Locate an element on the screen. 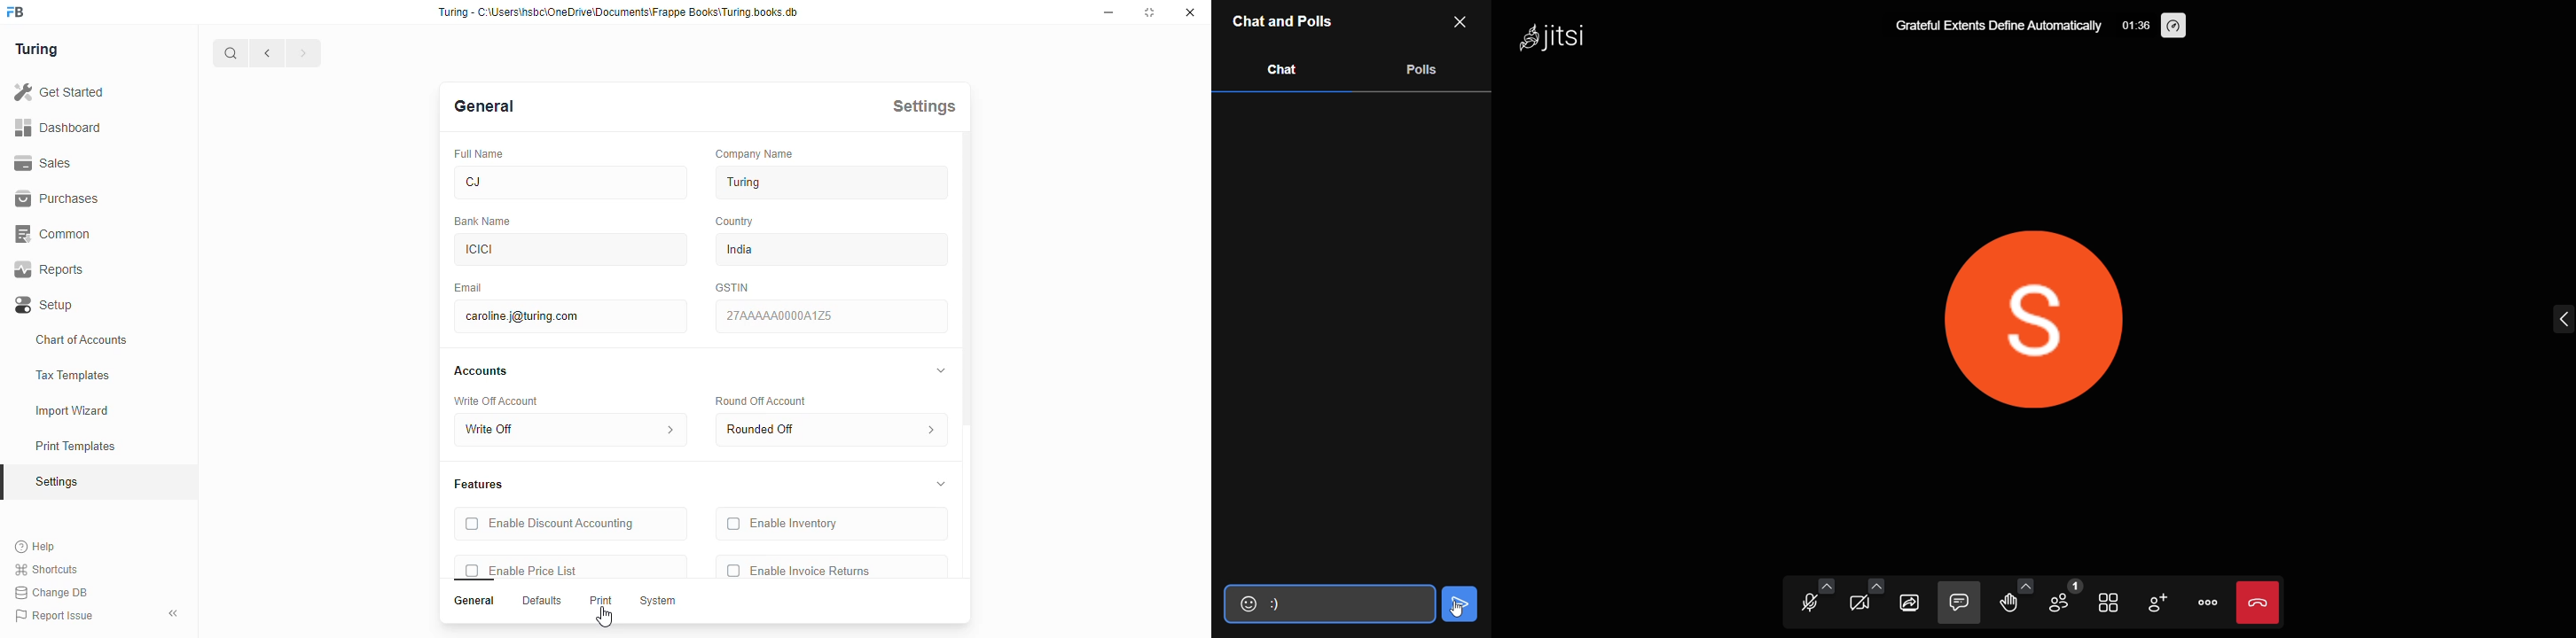 The height and width of the screenshot is (644, 2576). settings is located at coordinates (59, 483).